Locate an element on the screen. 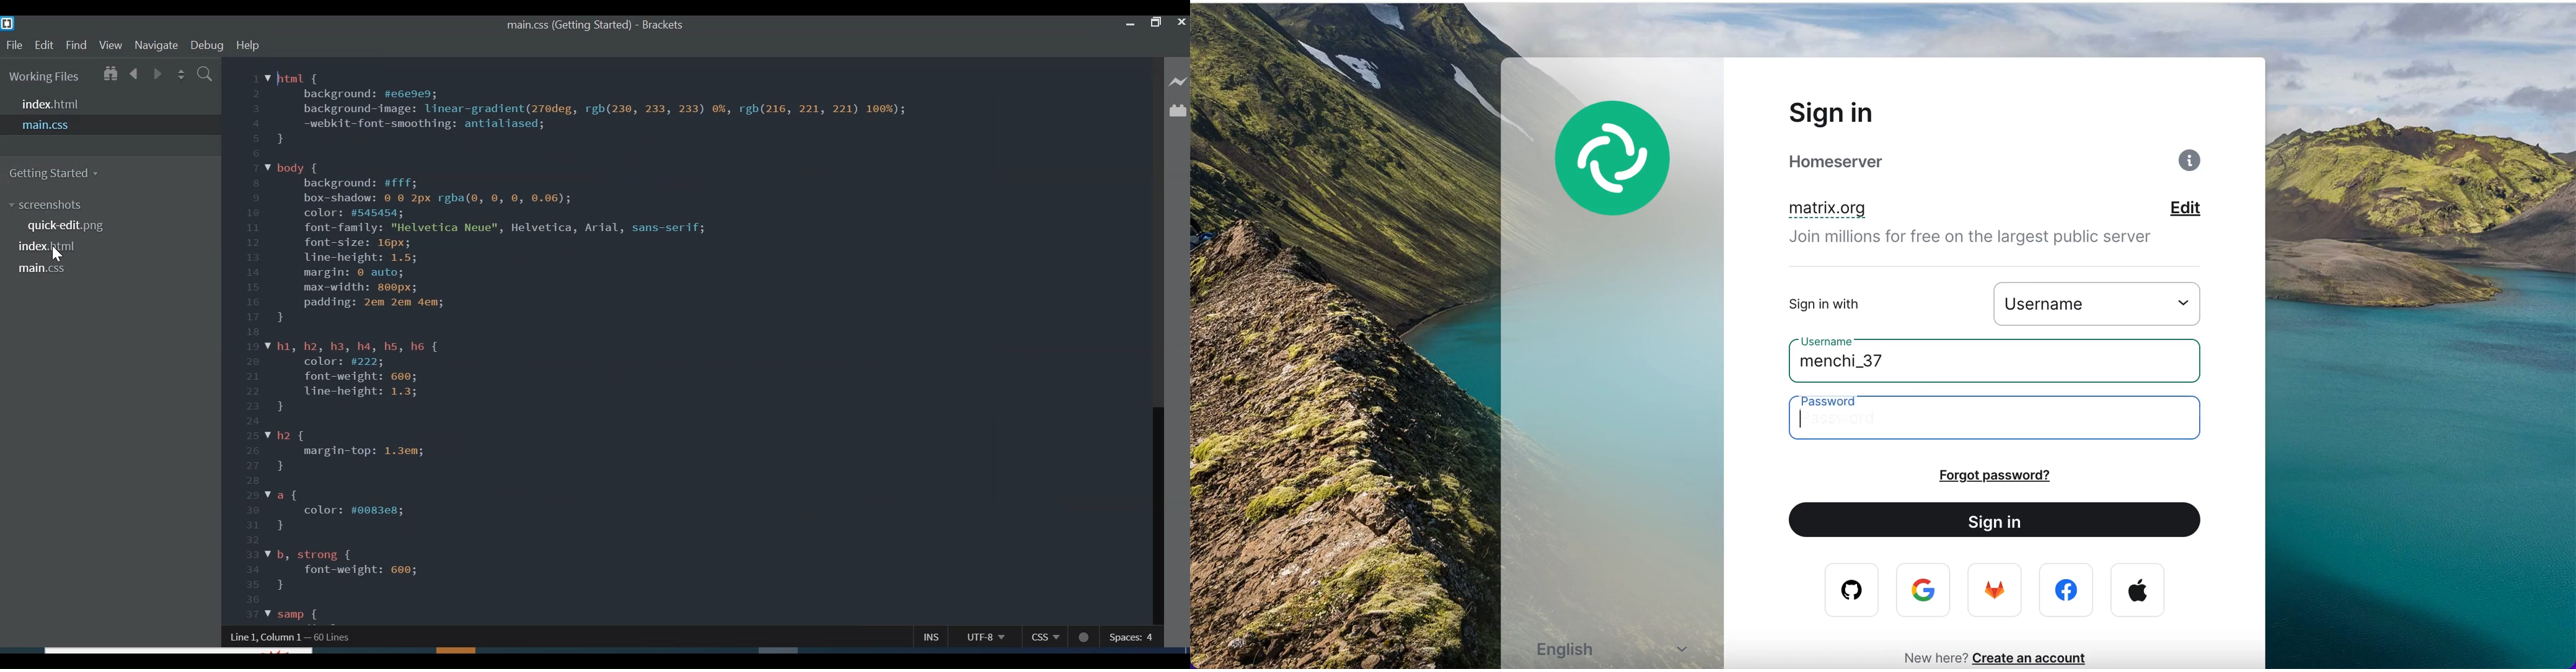 The width and height of the screenshot is (2576, 672). Help is located at coordinates (250, 46).